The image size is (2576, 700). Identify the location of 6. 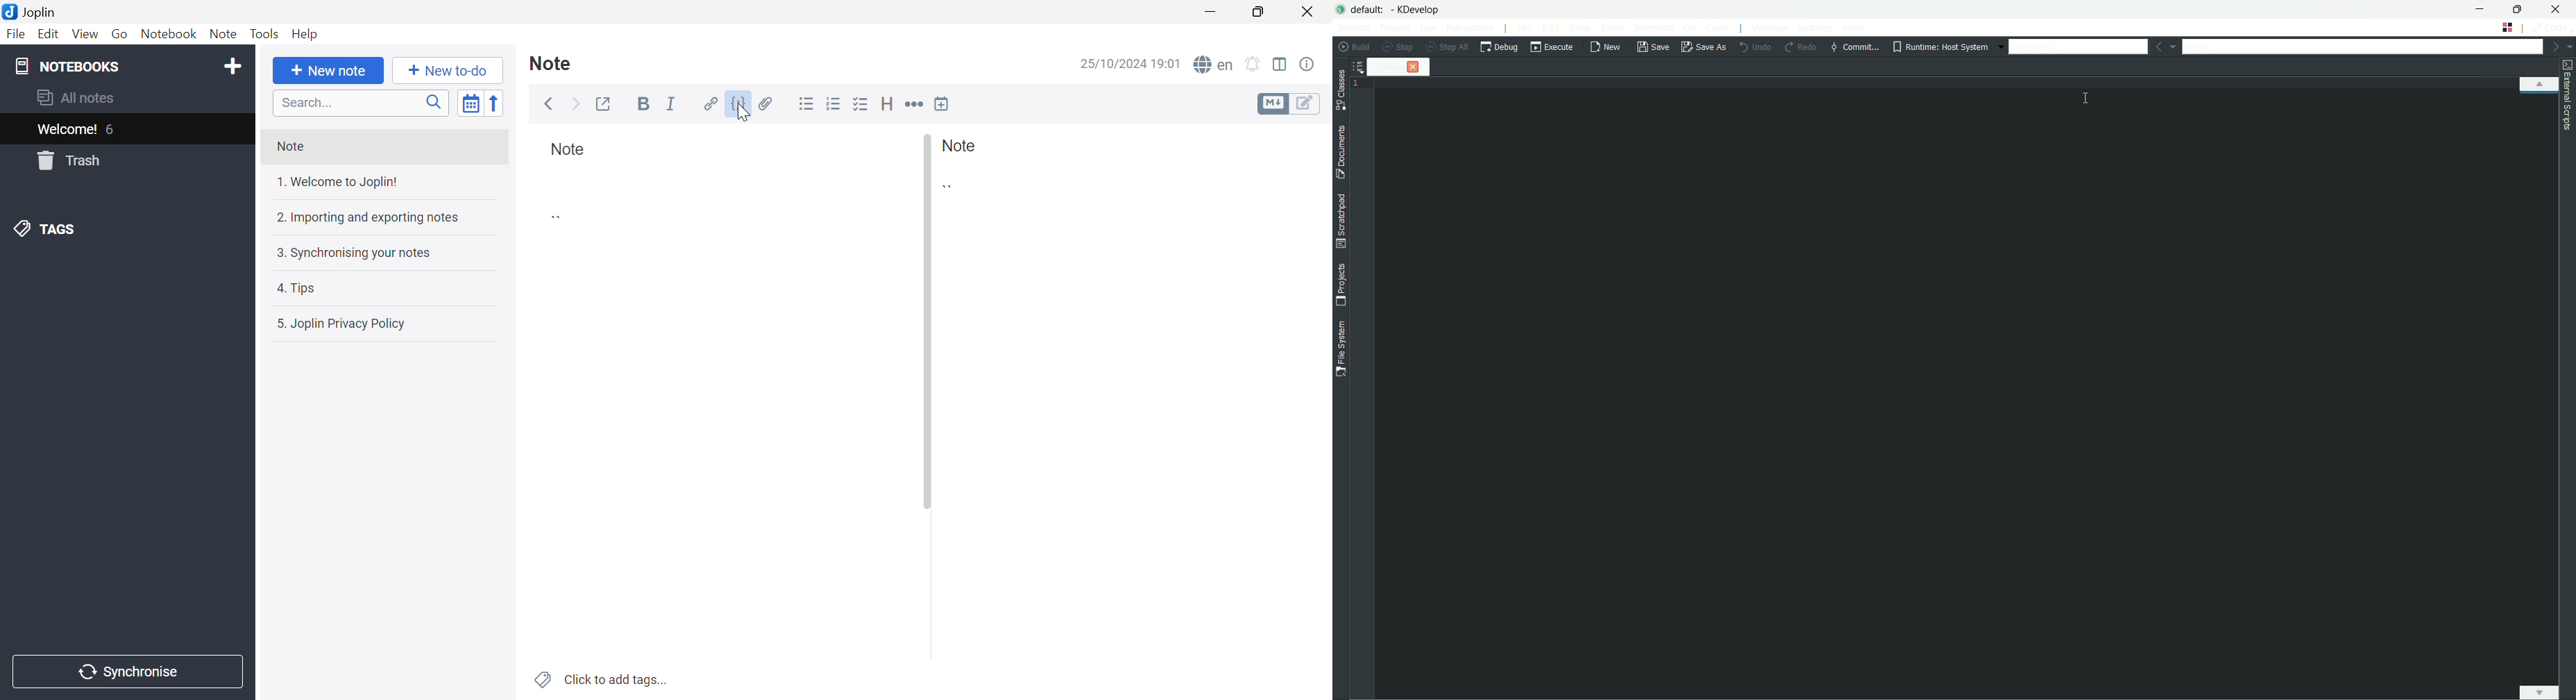
(115, 131).